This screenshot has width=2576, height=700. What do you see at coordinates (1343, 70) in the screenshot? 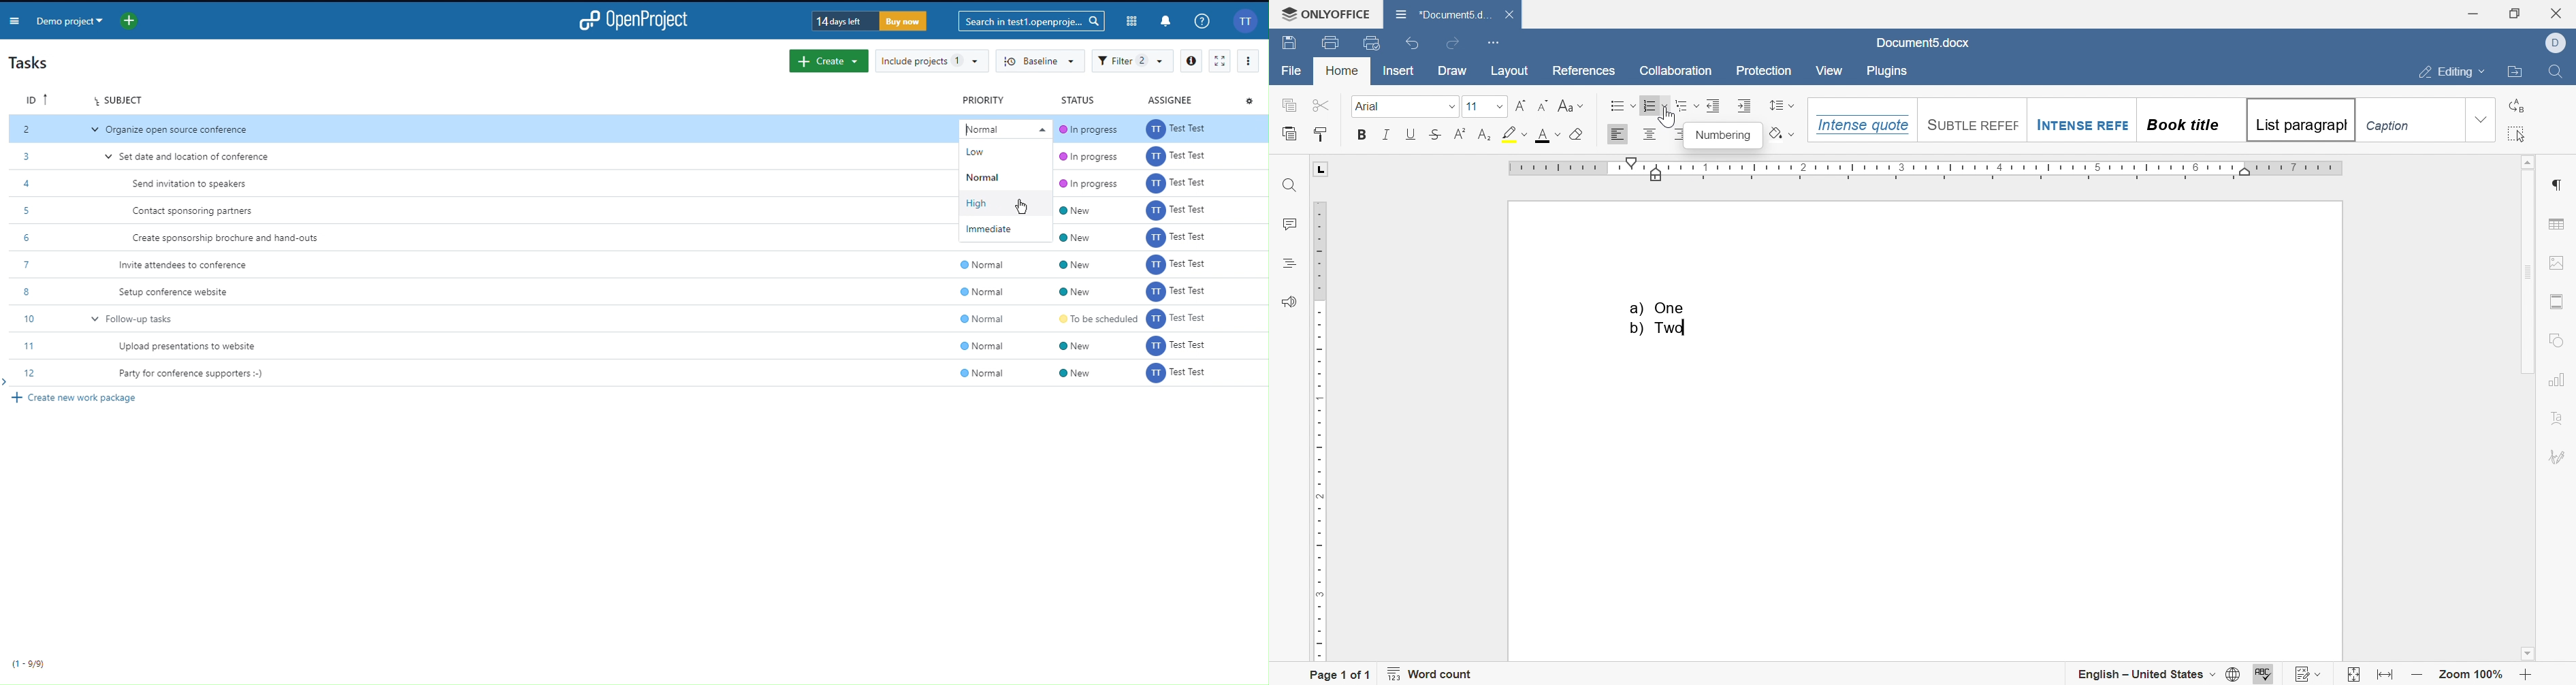
I see `home` at bounding box center [1343, 70].